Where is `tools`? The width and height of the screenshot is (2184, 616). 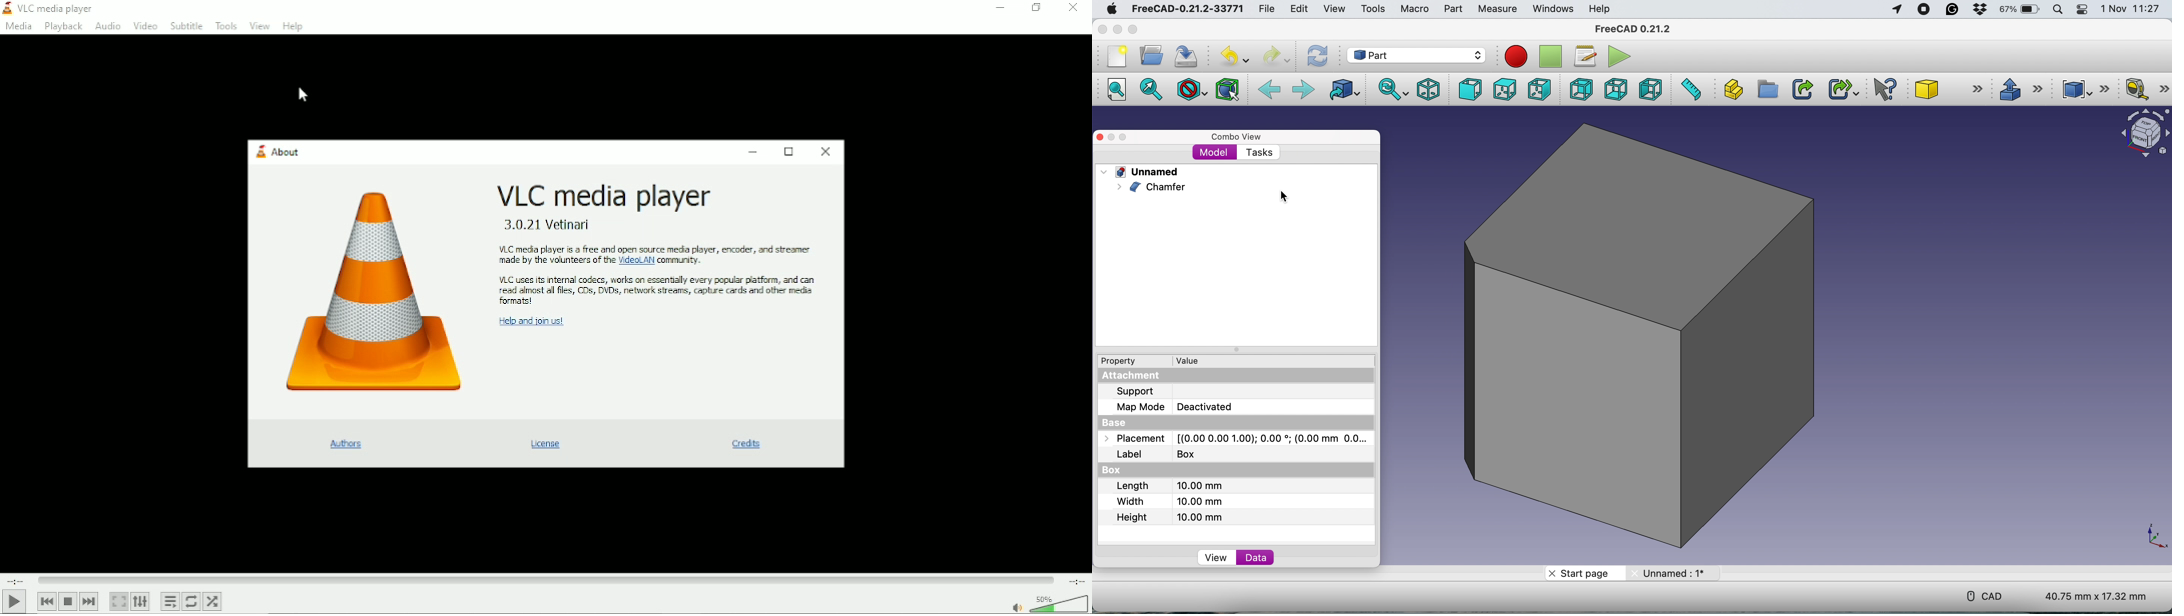
tools is located at coordinates (1374, 9).